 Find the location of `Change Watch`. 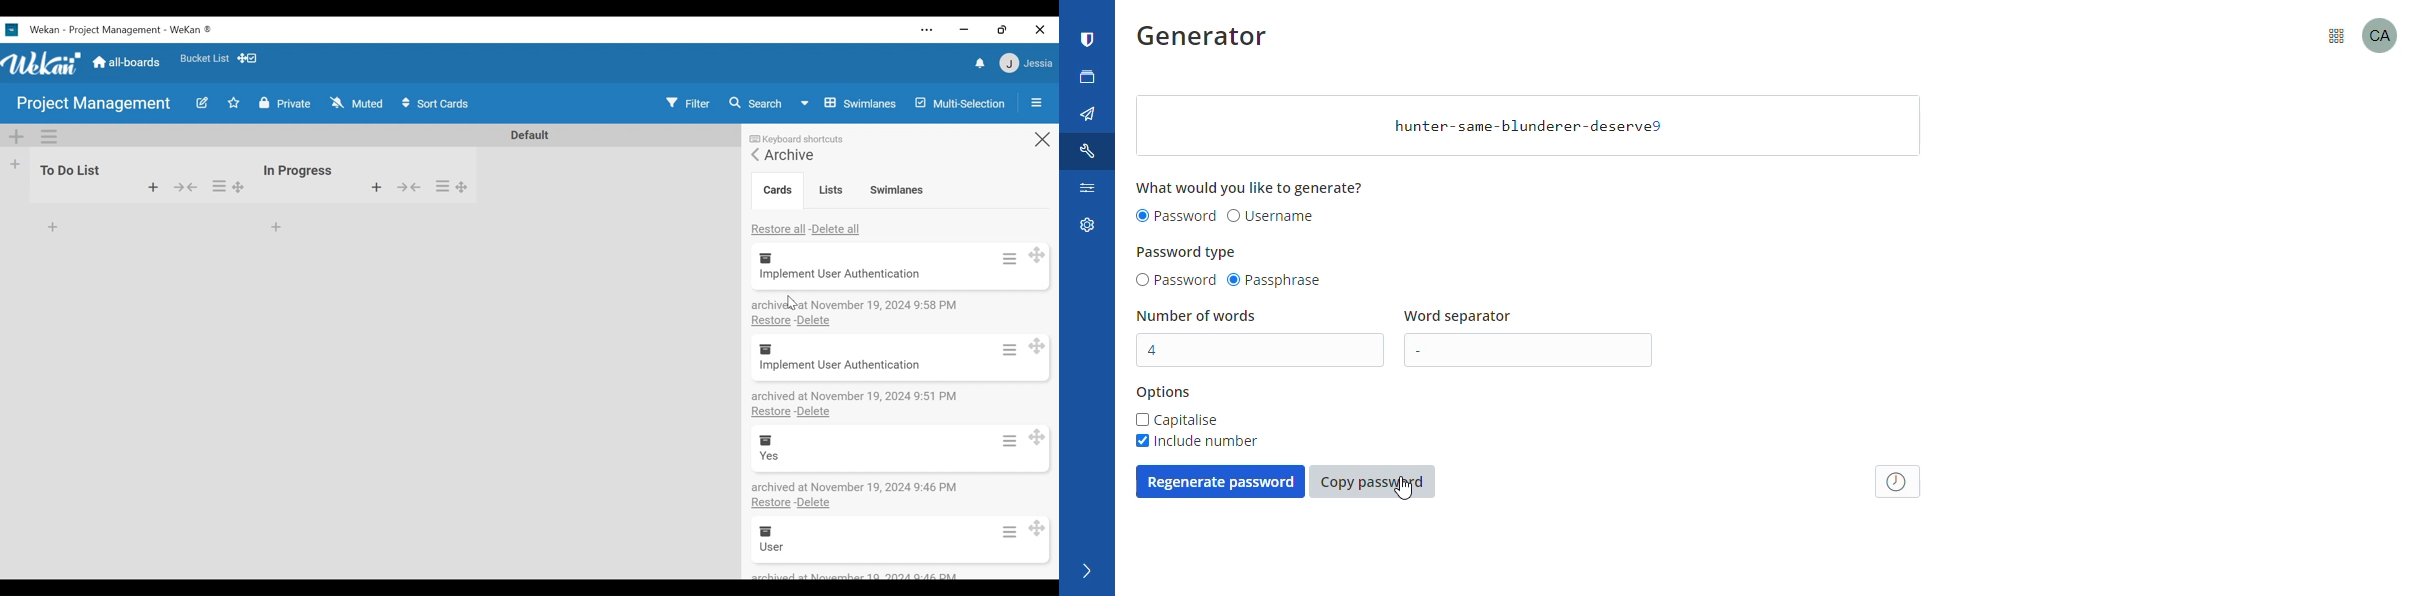

Change Watch is located at coordinates (359, 103).